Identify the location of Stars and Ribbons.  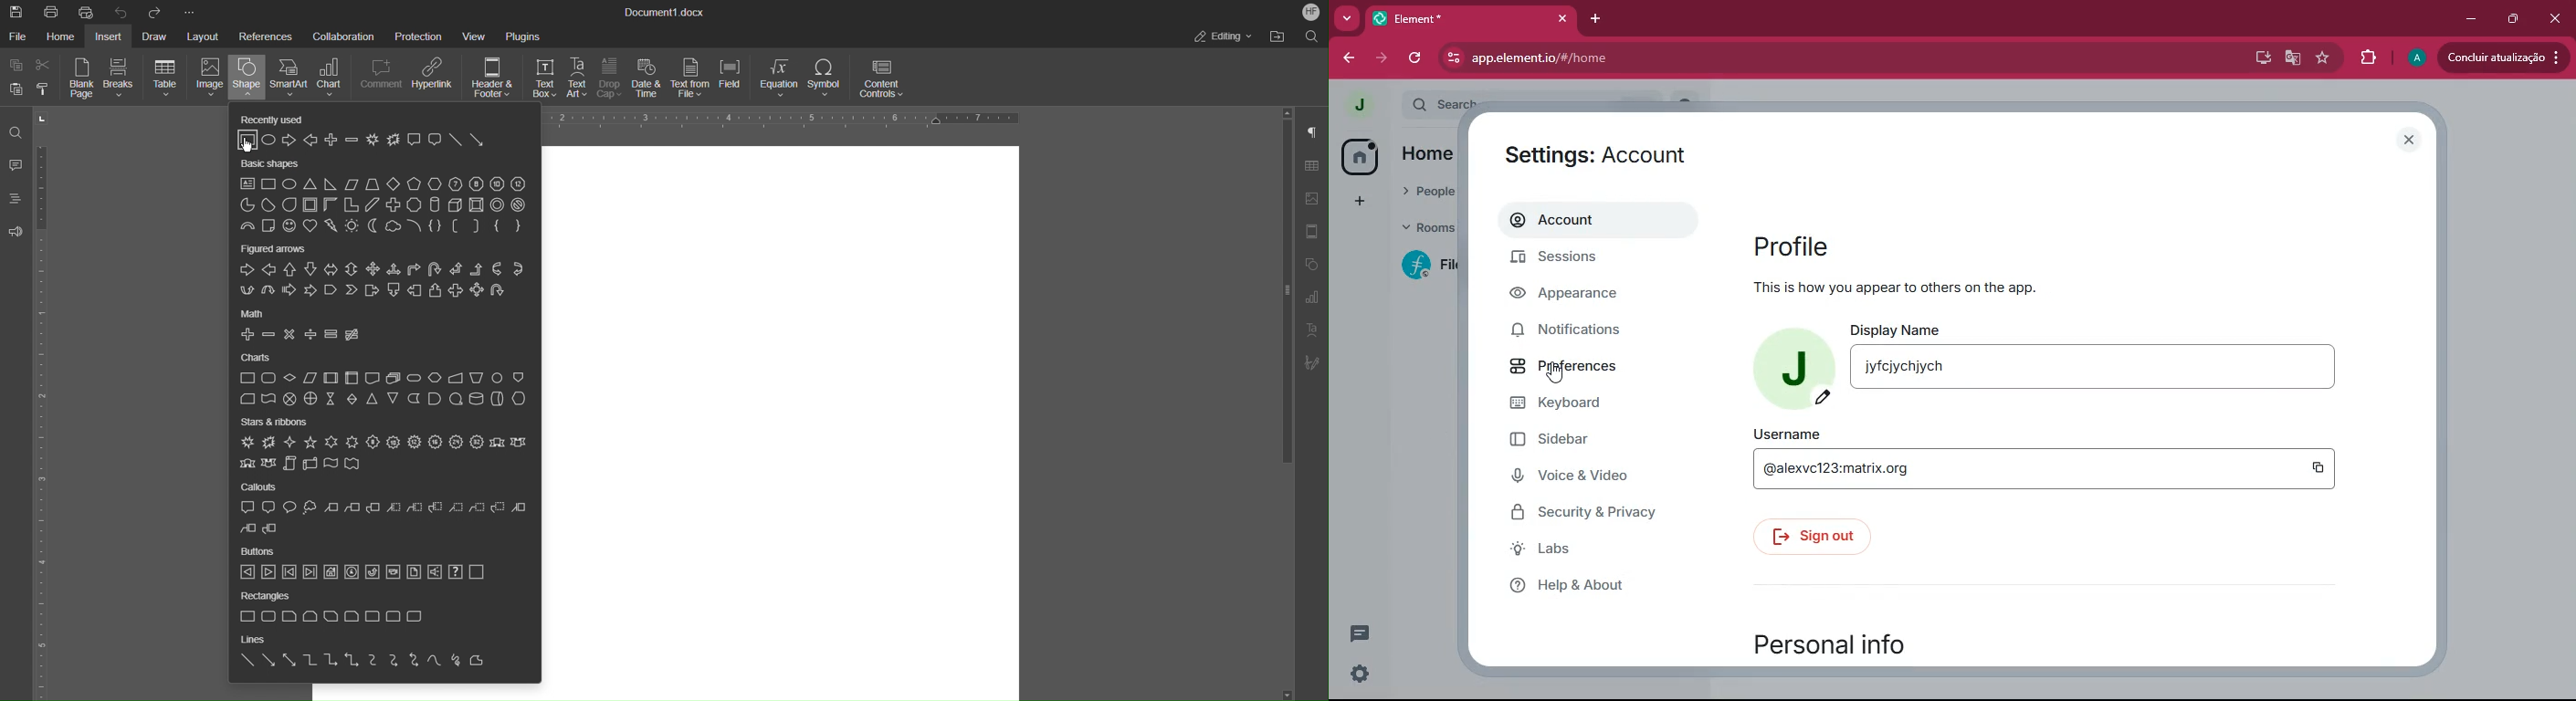
(384, 454).